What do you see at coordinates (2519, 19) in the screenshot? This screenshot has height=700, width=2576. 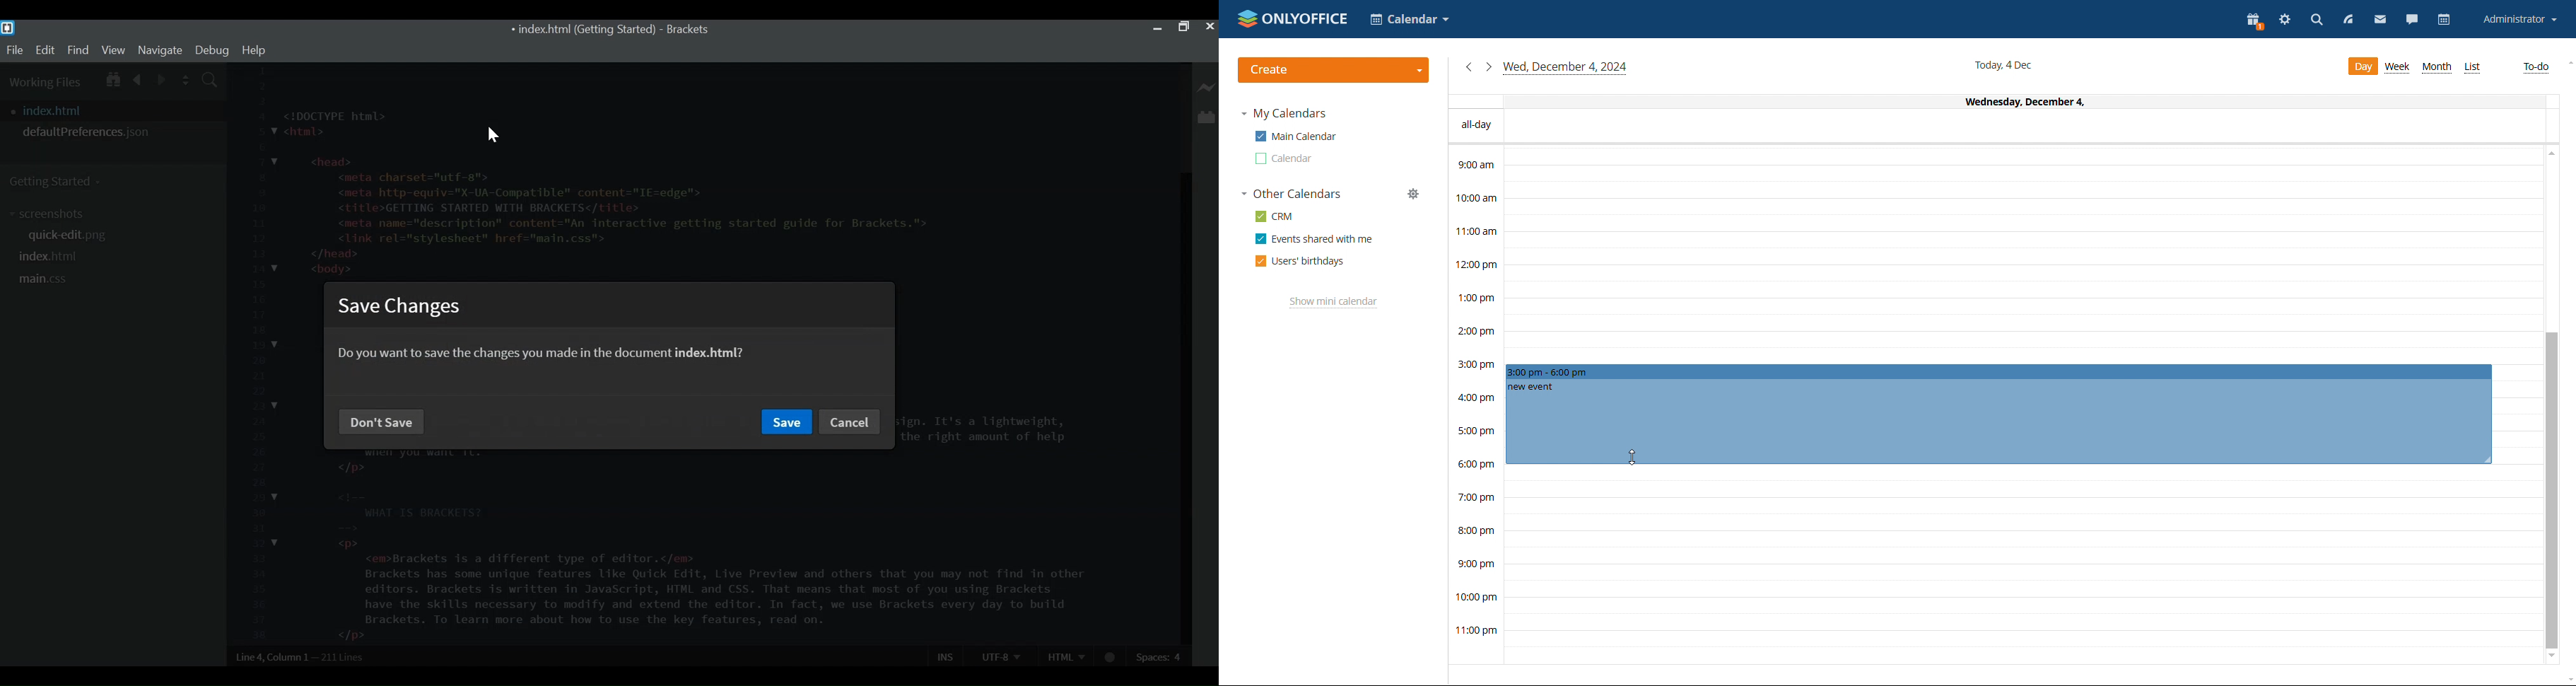 I see `account` at bounding box center [2519, 19].